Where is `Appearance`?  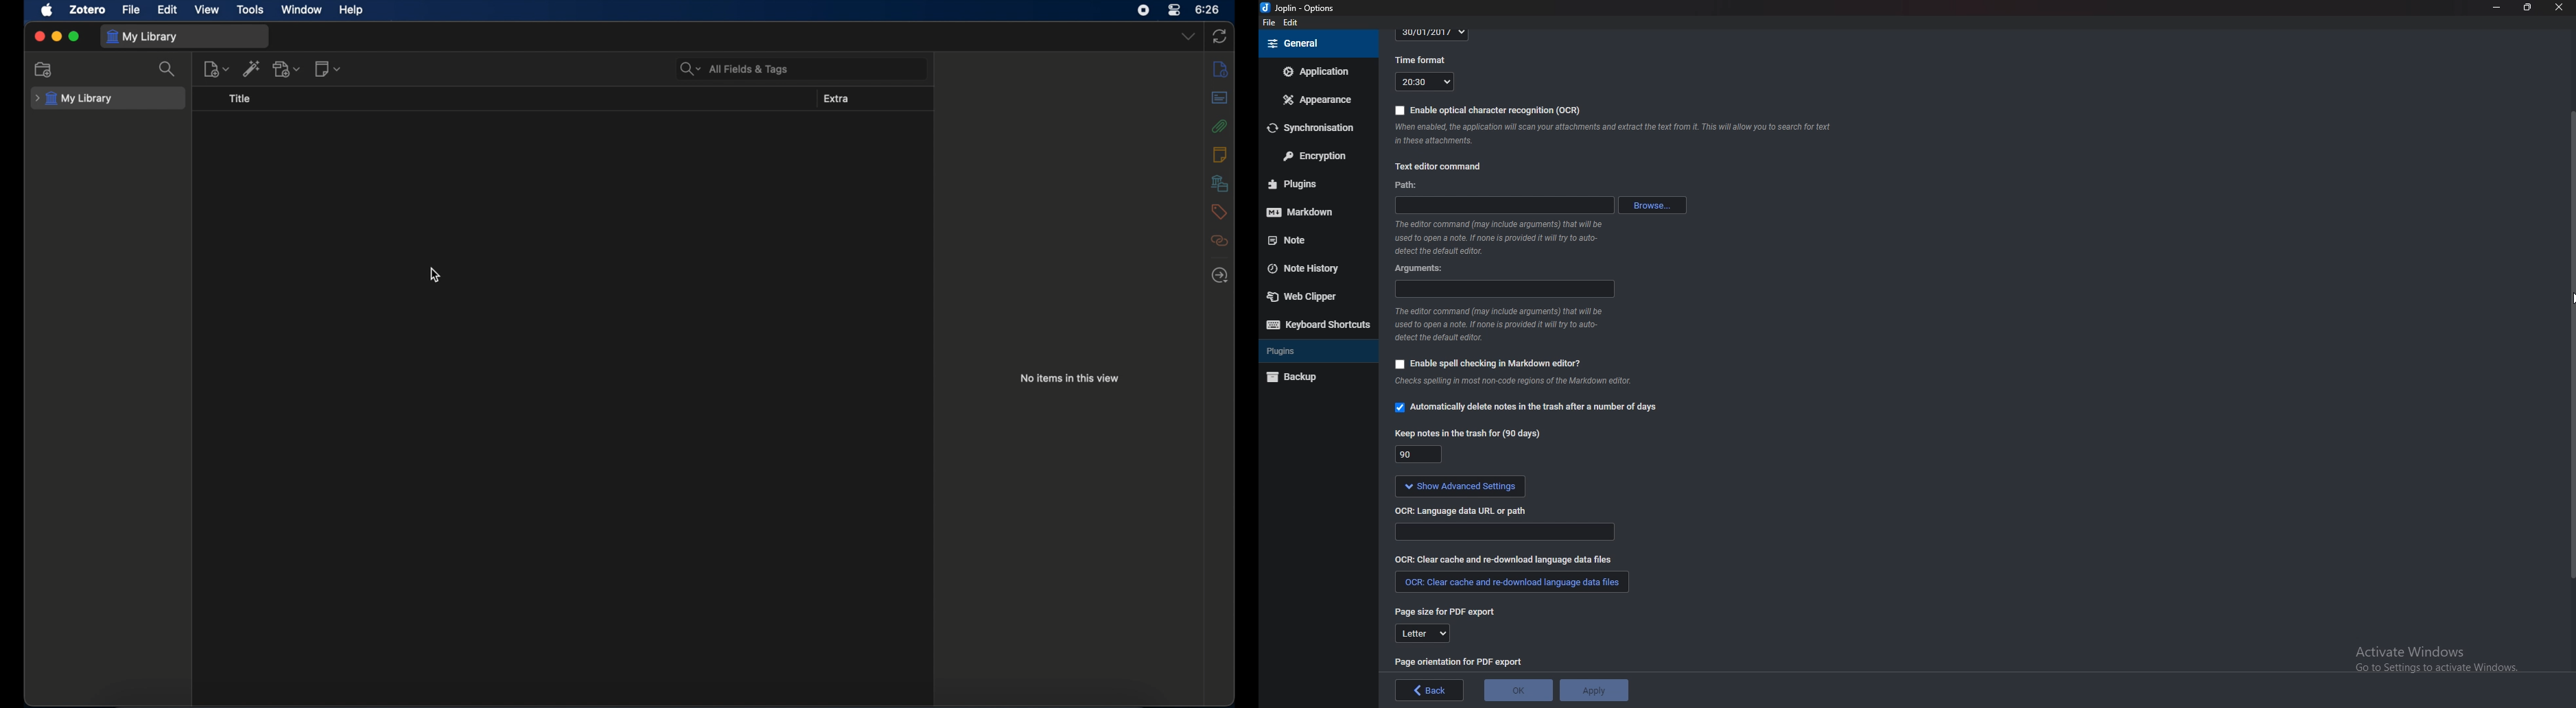 Appearance is located at coordinates (1315, 100).